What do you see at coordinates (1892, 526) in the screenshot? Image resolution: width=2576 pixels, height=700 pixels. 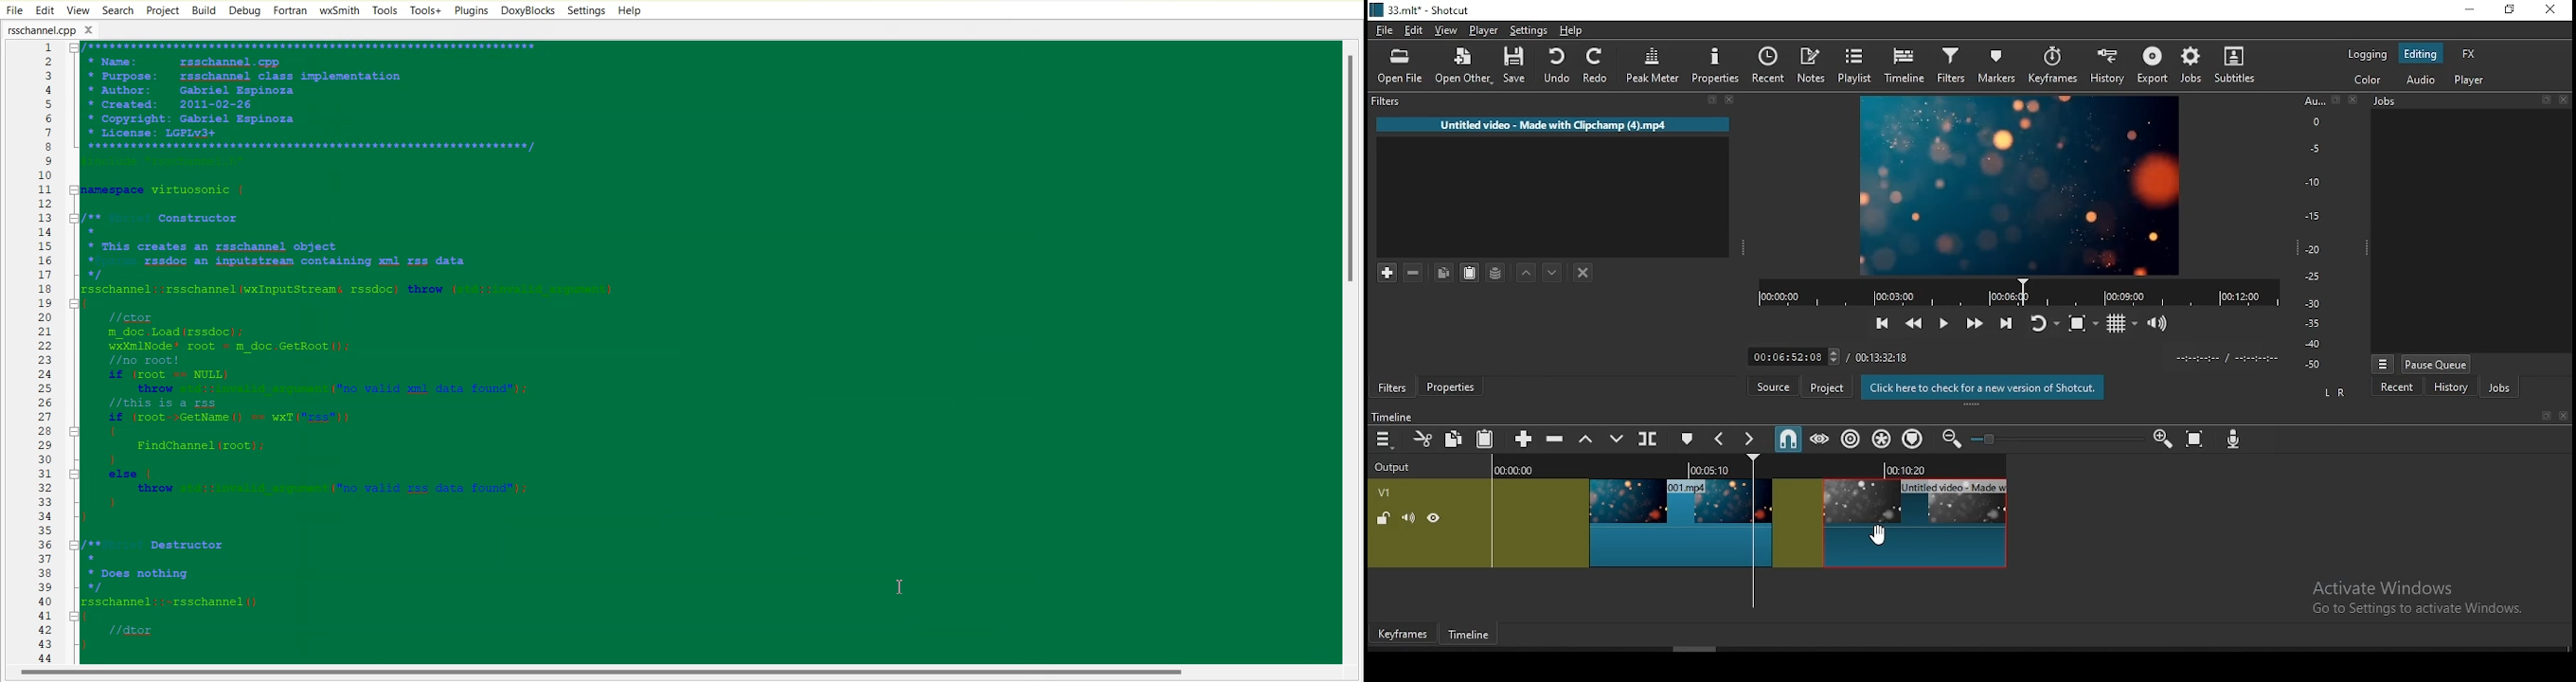 I see `video clip` at bounding box center [1892, 526].